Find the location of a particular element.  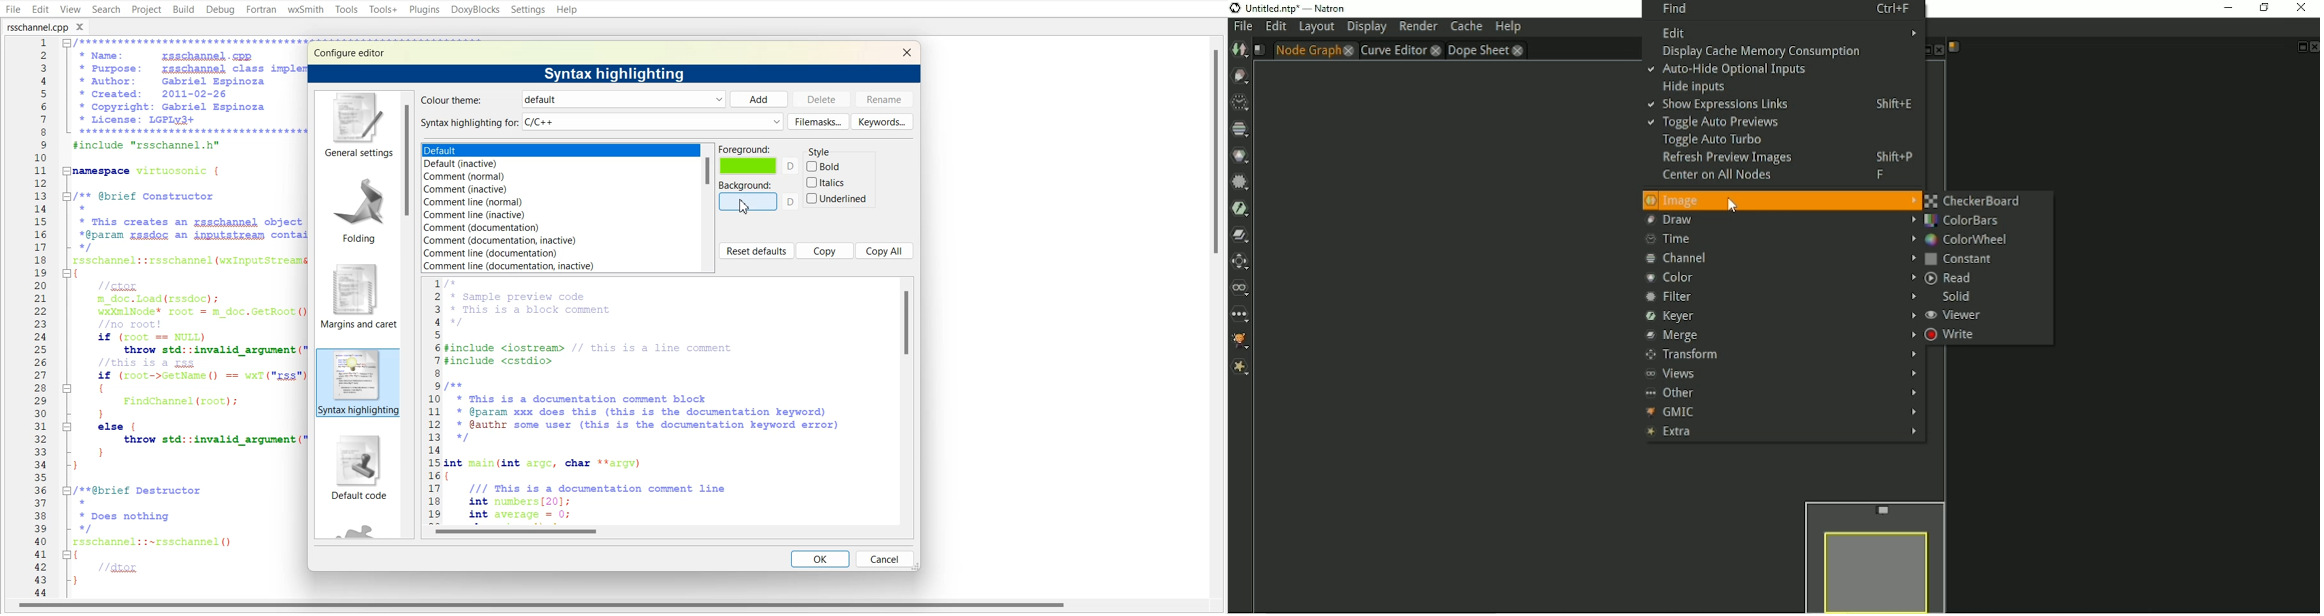

Italics is located at coordinates (827, 182).